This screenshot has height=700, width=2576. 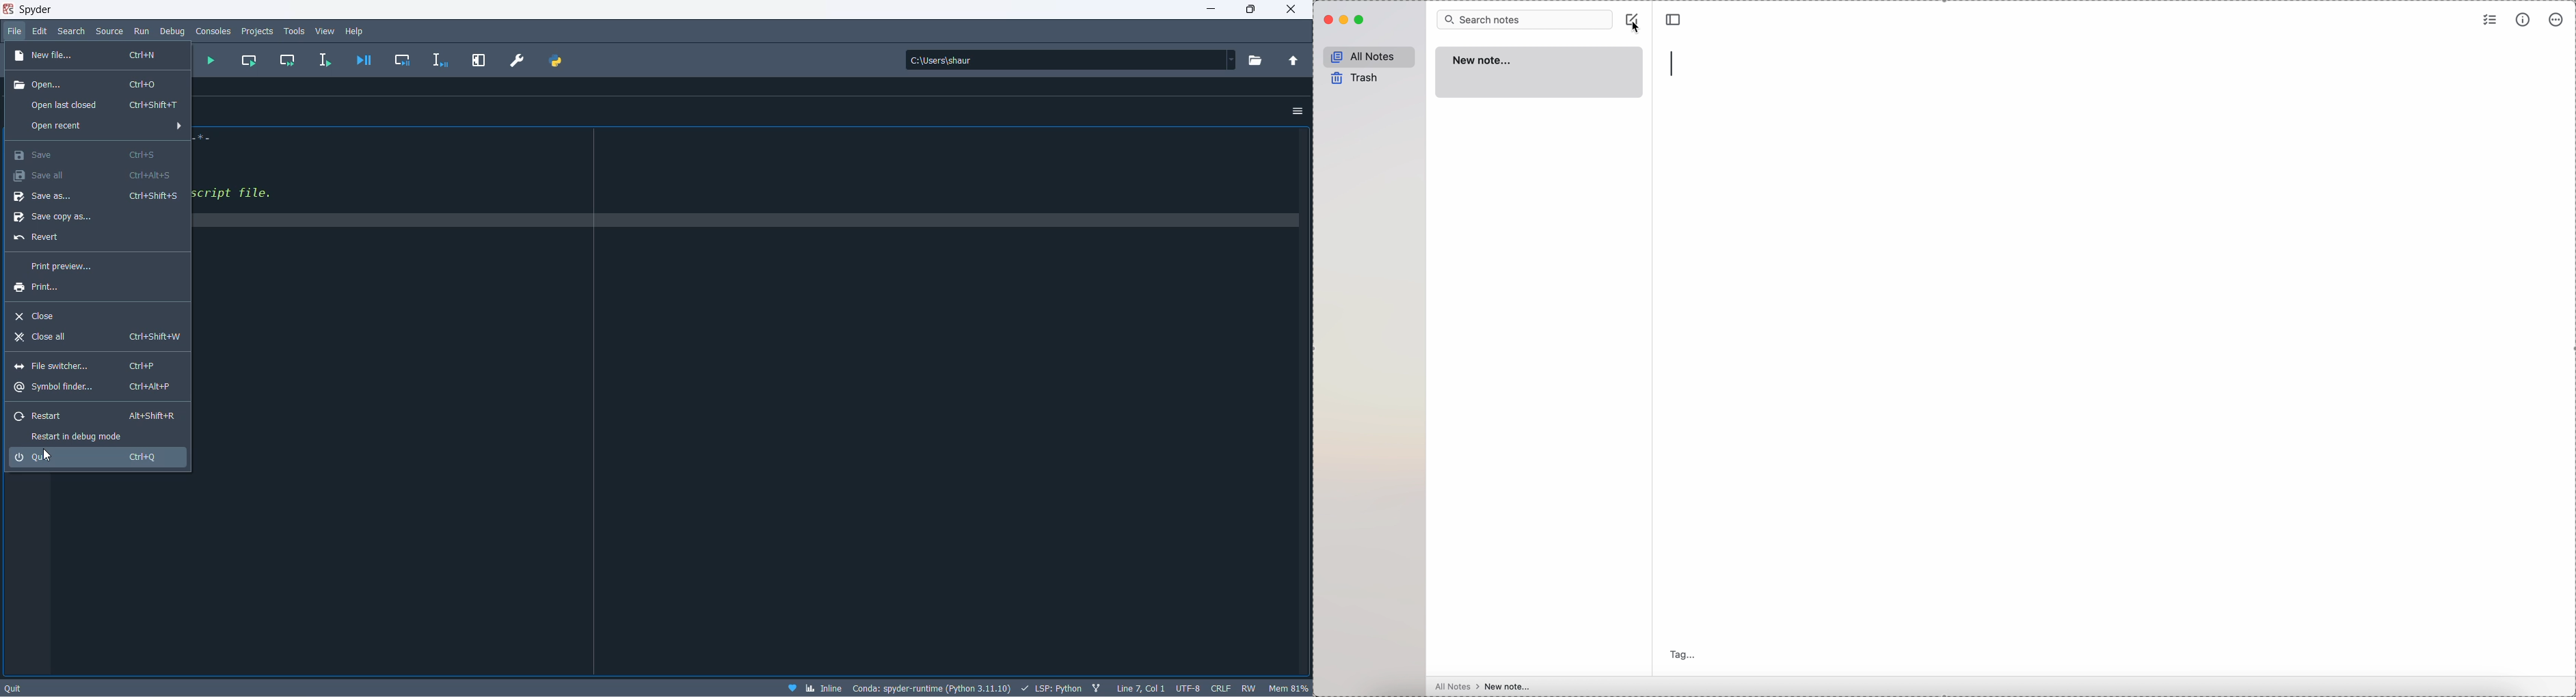 What do you see at coordinates (96, 388) in the screenshot?
I see `symbol finder` at bounding box center [96, 388].